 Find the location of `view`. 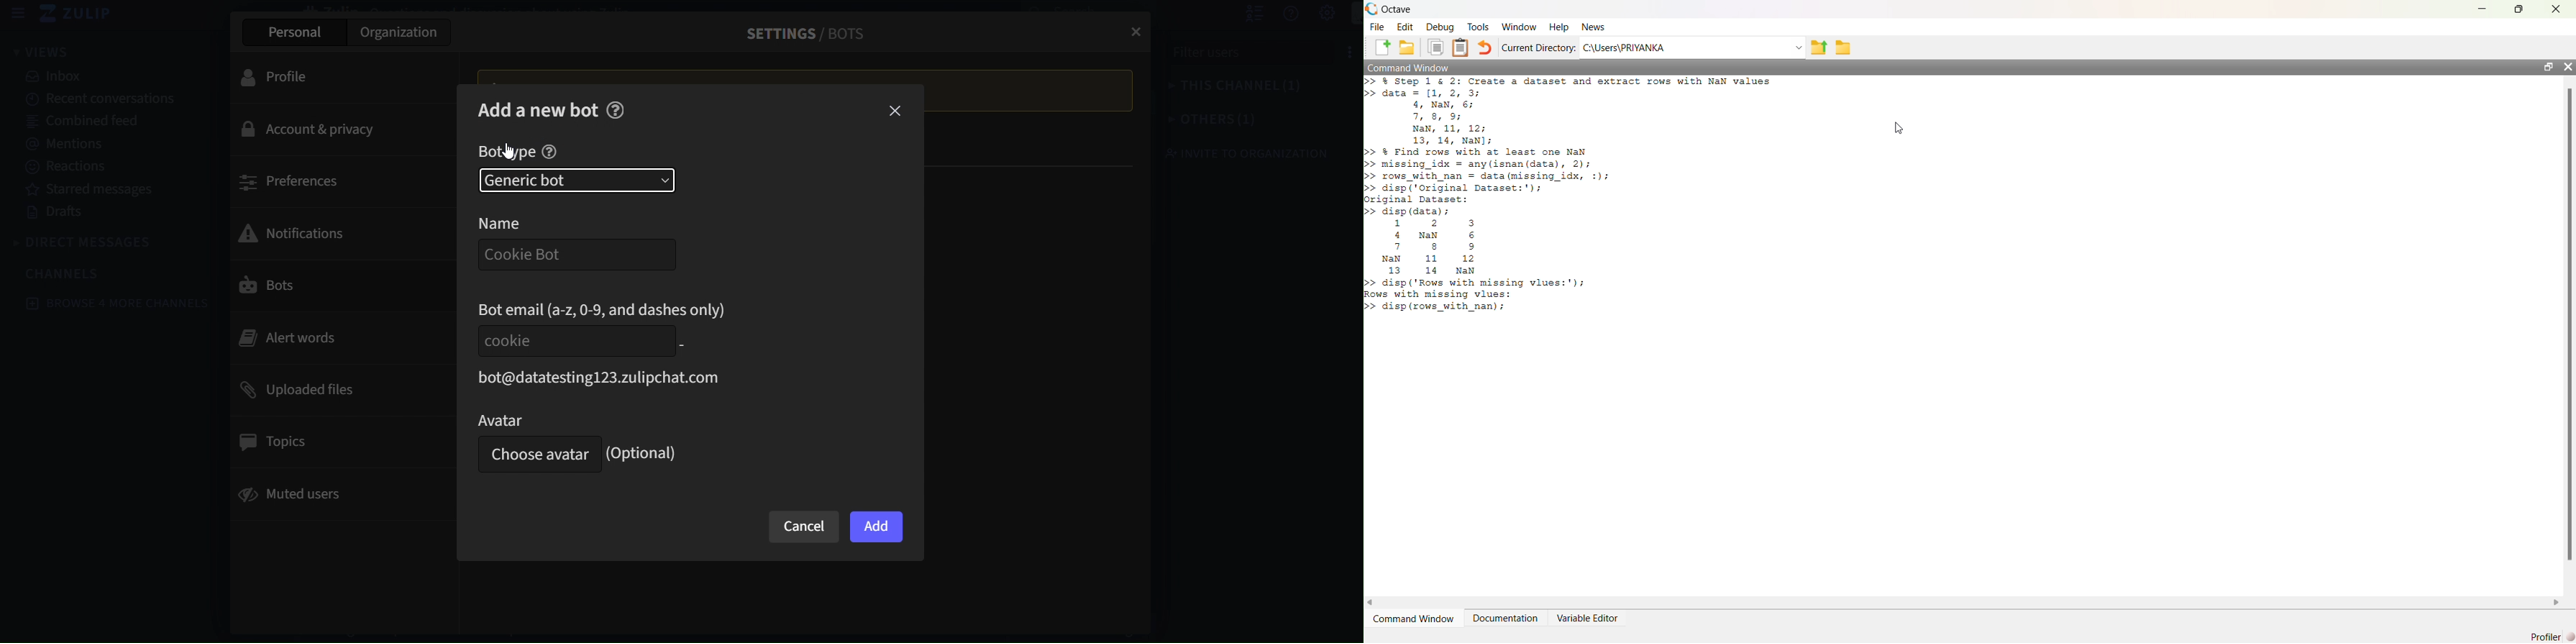

view is located at coordinates (42, 51).